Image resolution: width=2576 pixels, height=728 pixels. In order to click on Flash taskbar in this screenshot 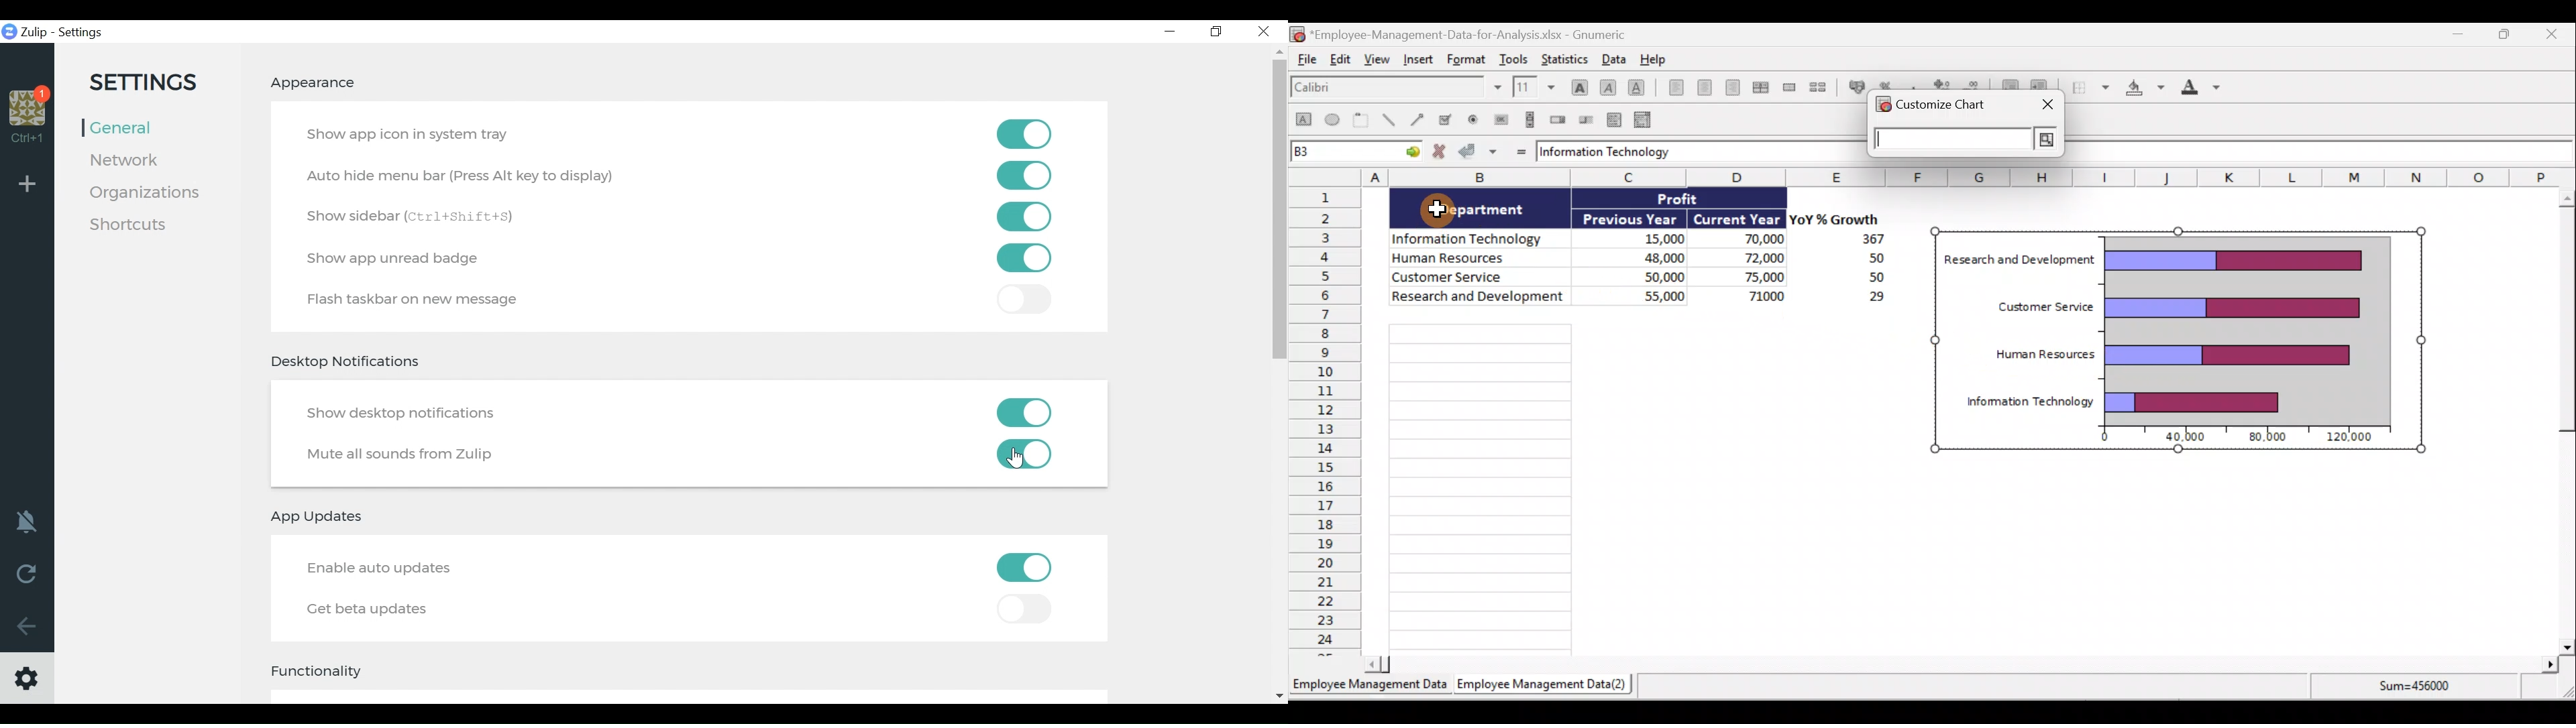, I will do `click(417, 302)`.